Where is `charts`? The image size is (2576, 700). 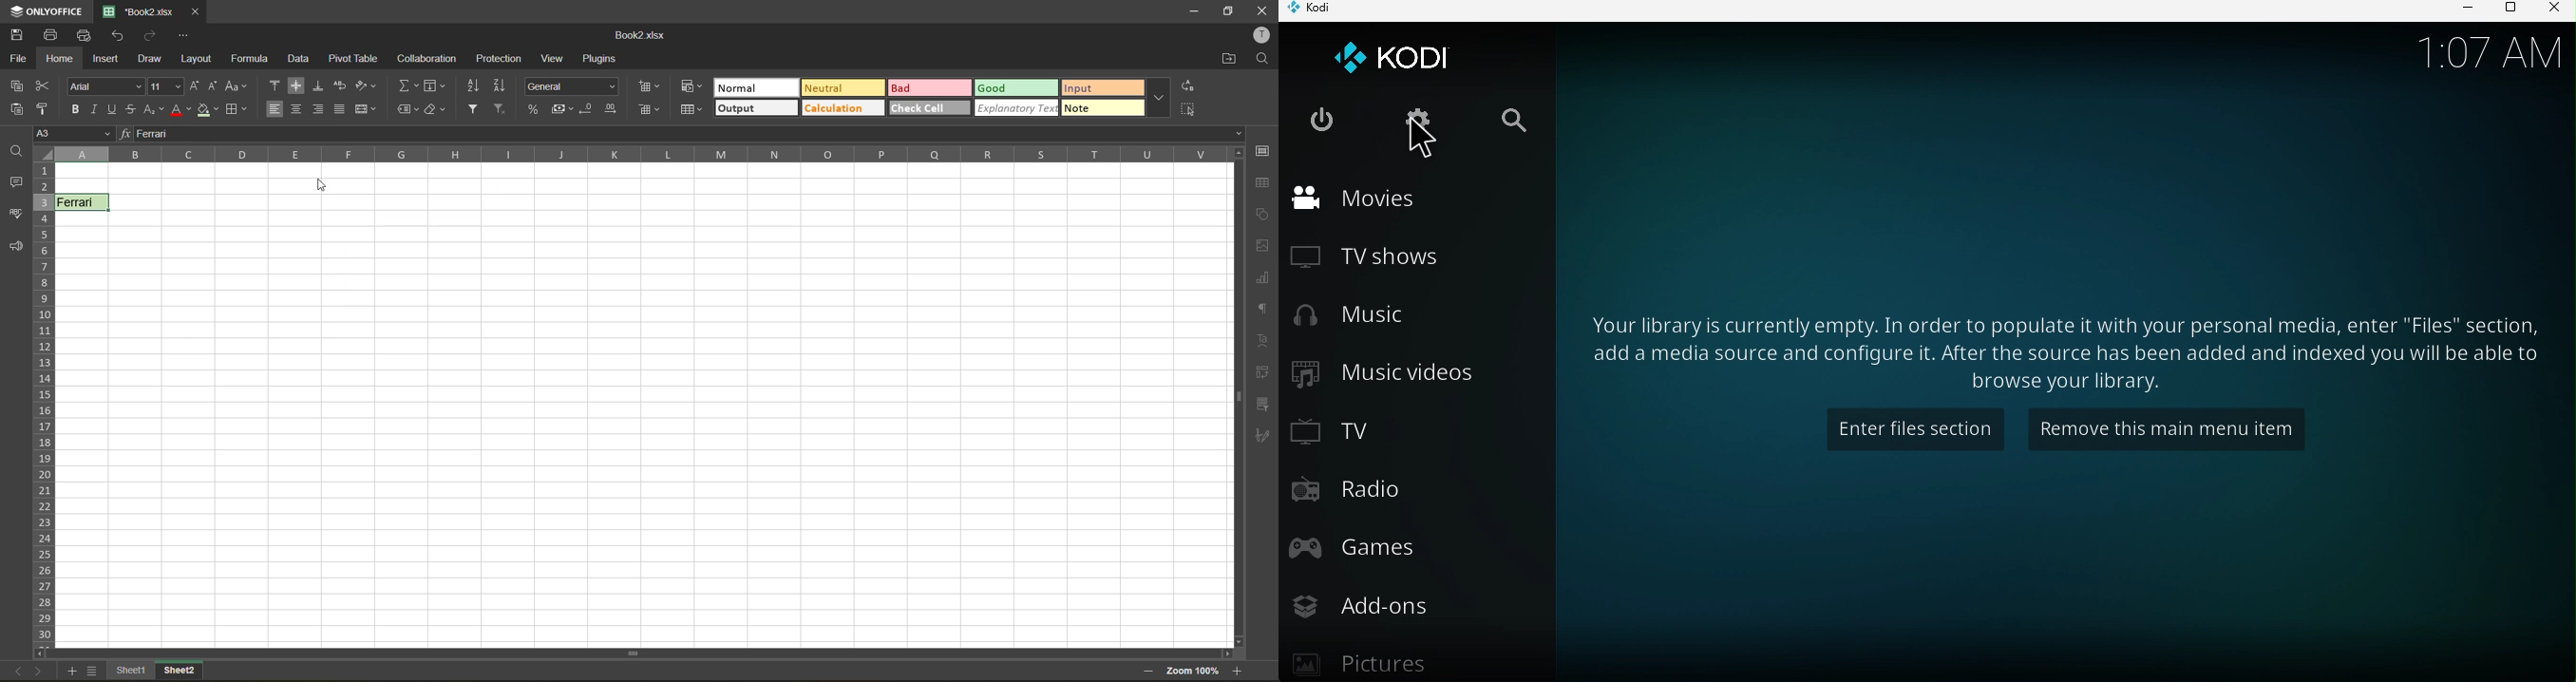
charts is located at coordinates (1264, 278).